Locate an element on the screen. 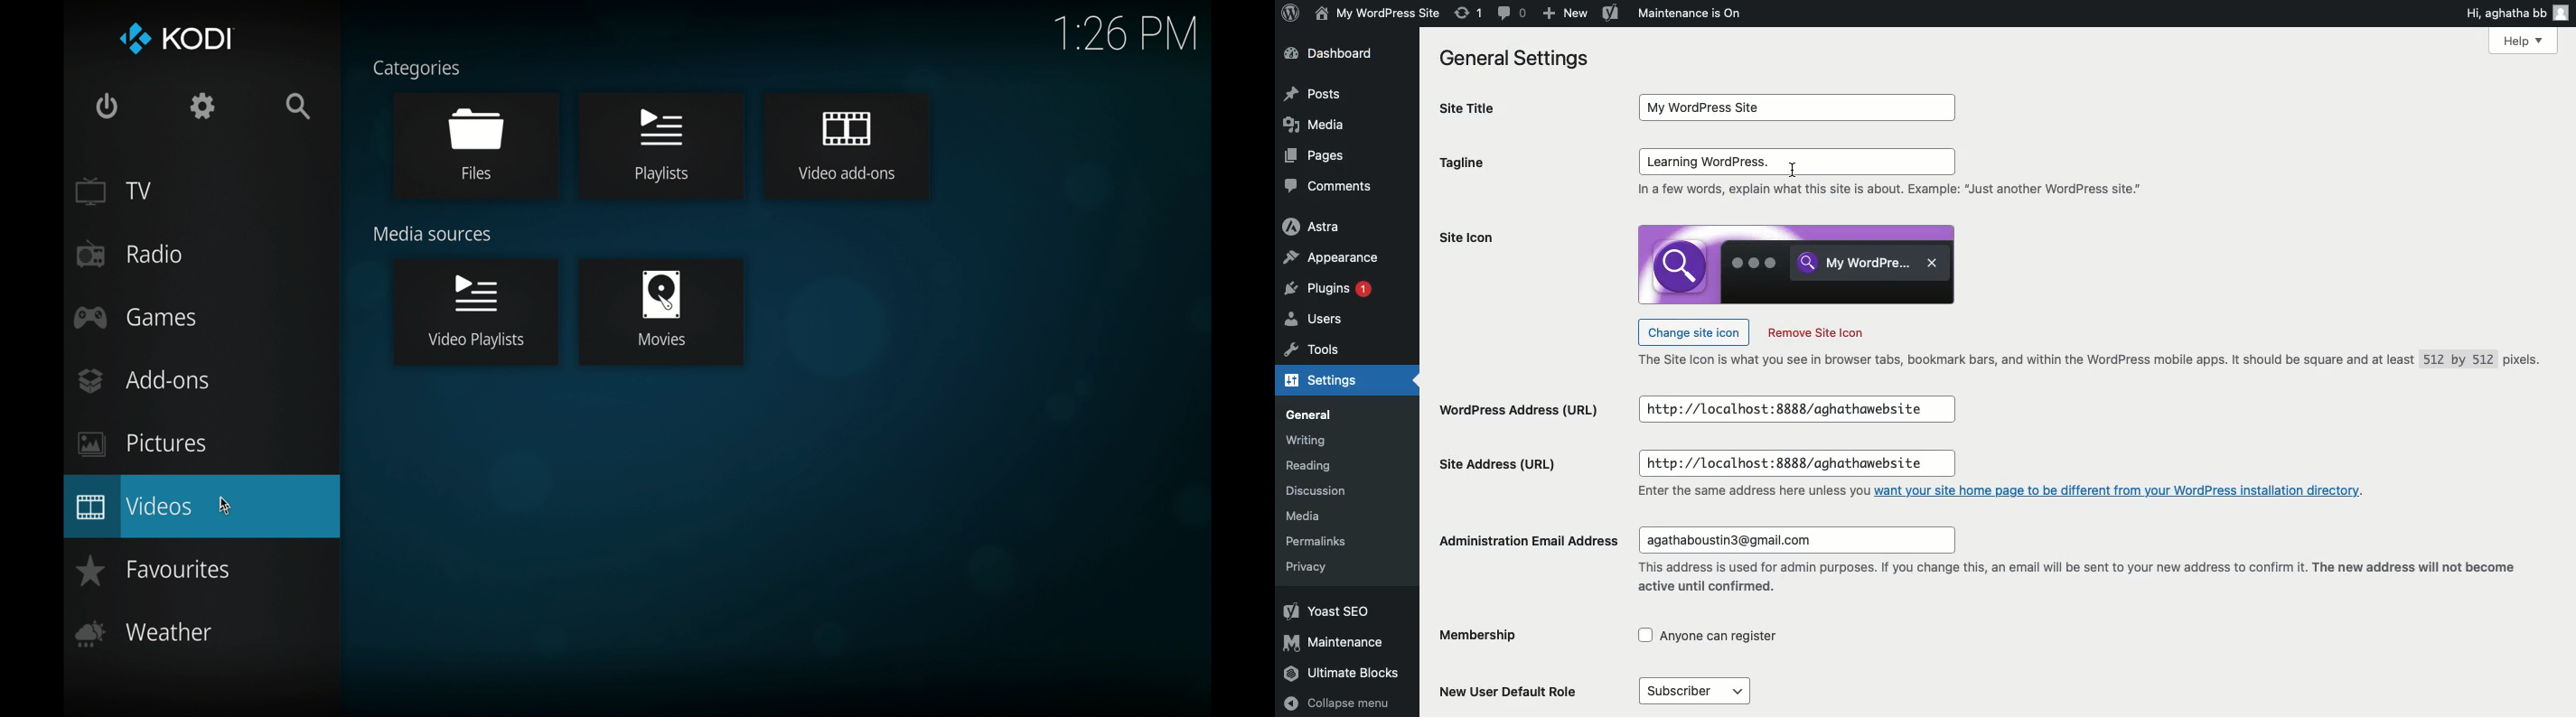 Image resolution: width=2576 pixels, height=728 pixels. settings is located at coordinates (203, 106).